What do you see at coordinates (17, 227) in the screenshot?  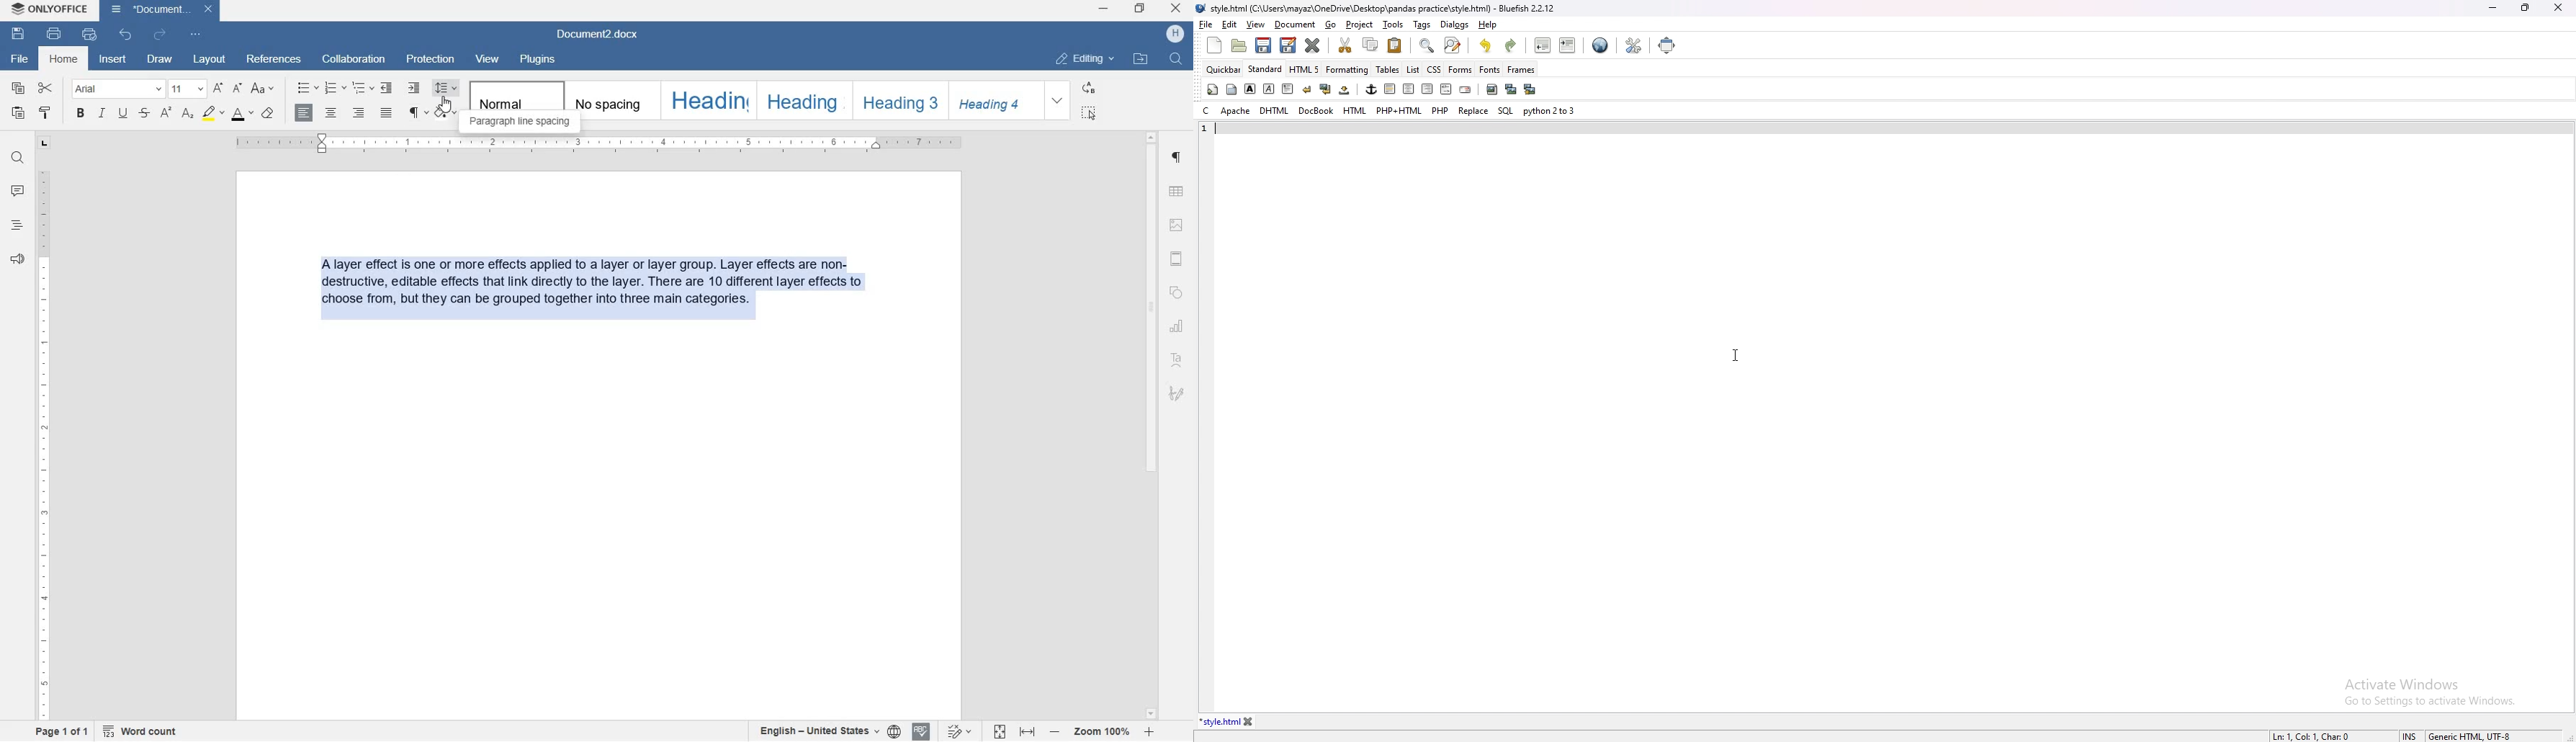 I see `headings` at bounding box center [17, 227].